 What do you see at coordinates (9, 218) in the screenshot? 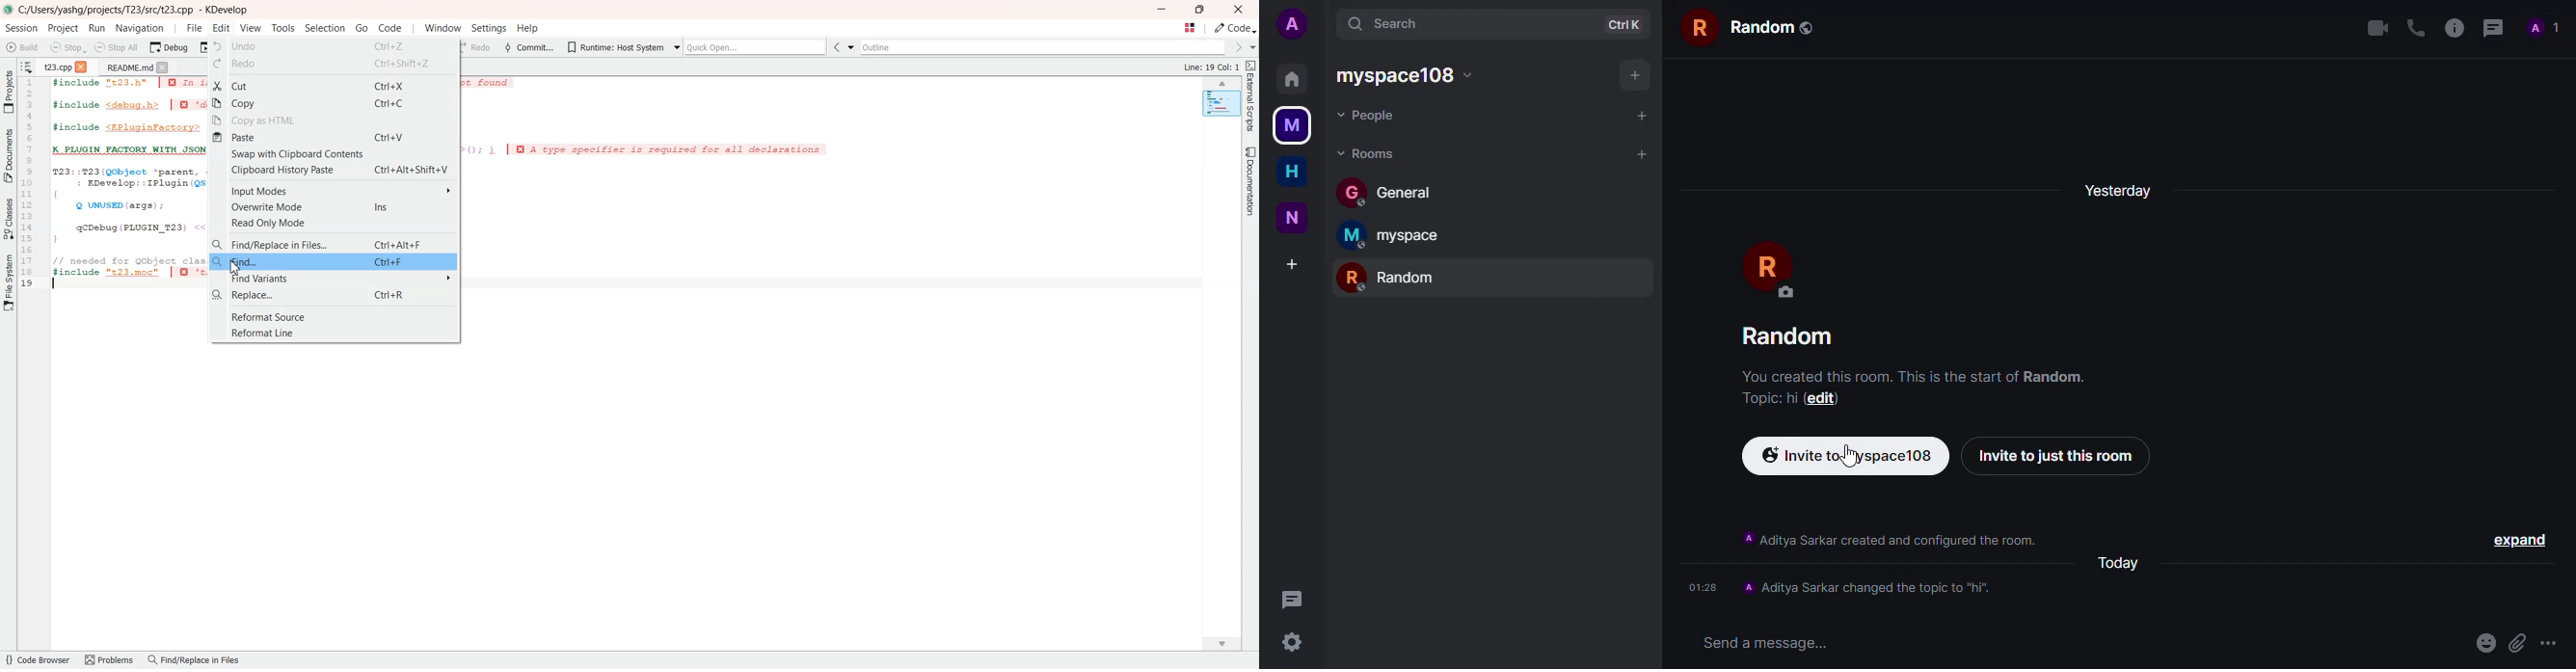
I see `Classes` at bounding box center [9, 218].